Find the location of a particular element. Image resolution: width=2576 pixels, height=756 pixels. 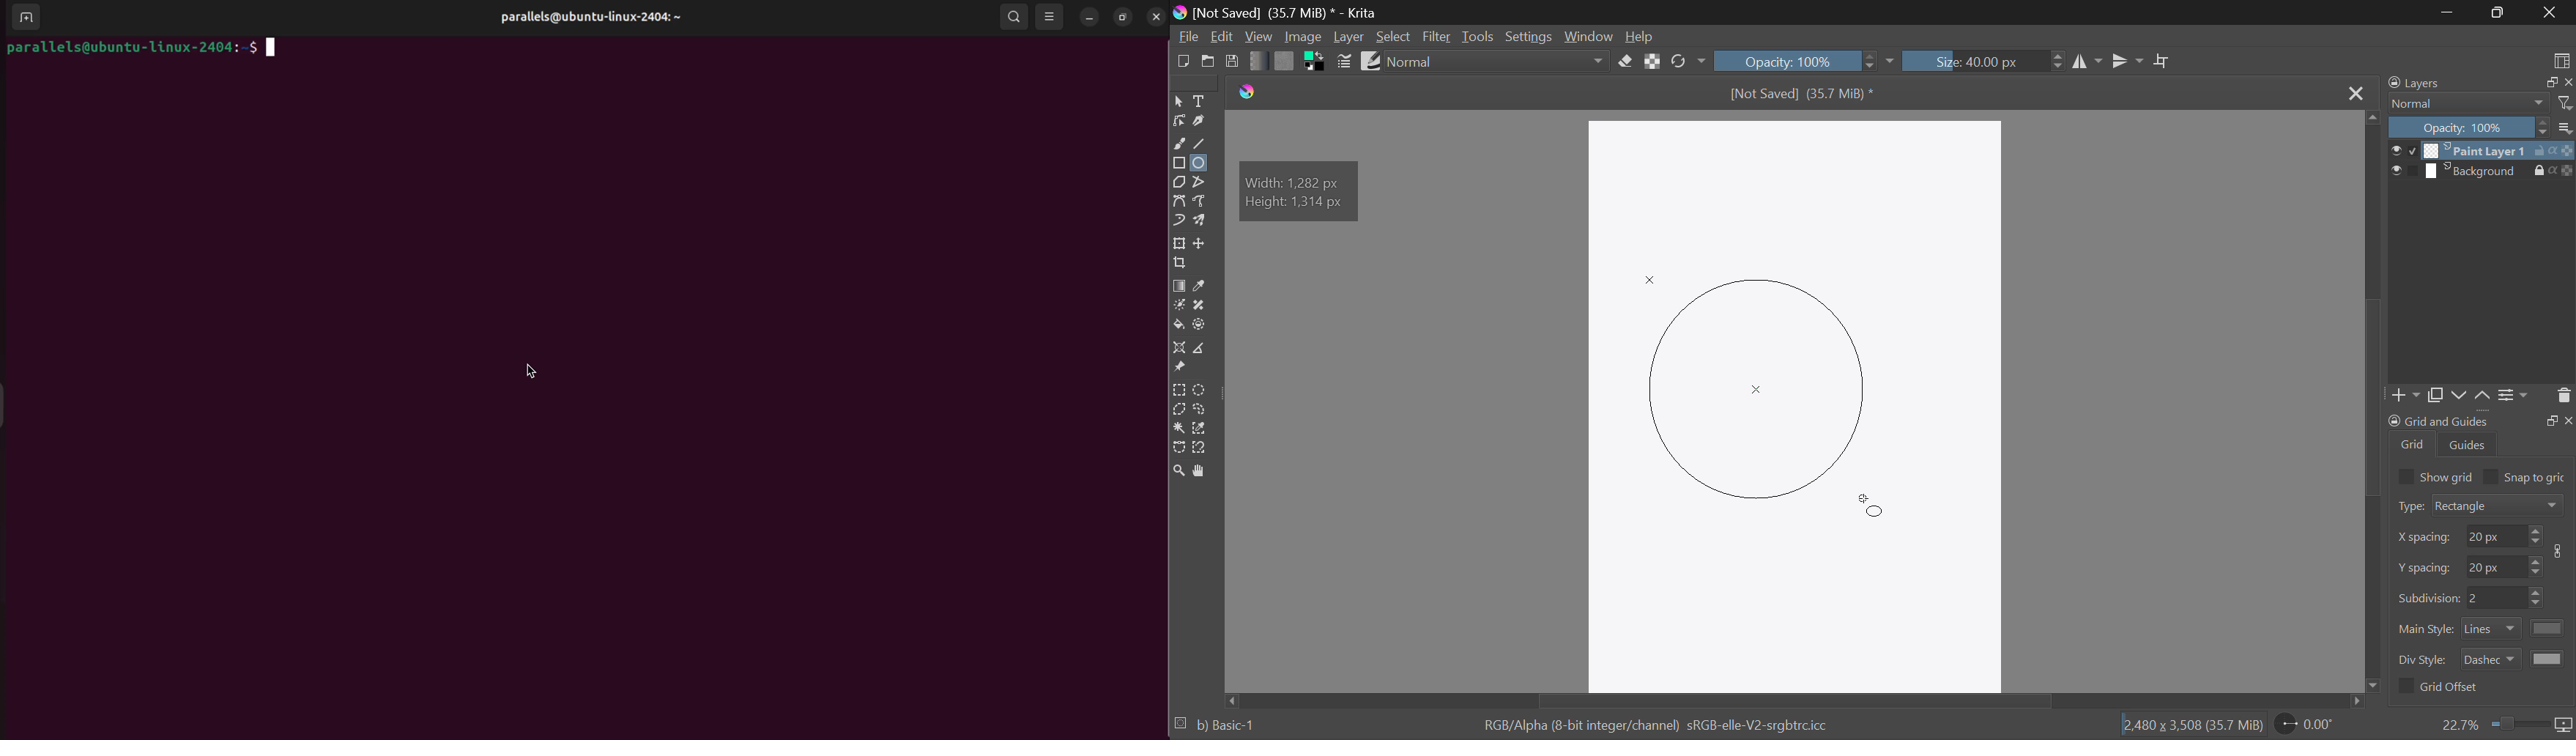

Grid Offset is located at coordinates (2441, 688).